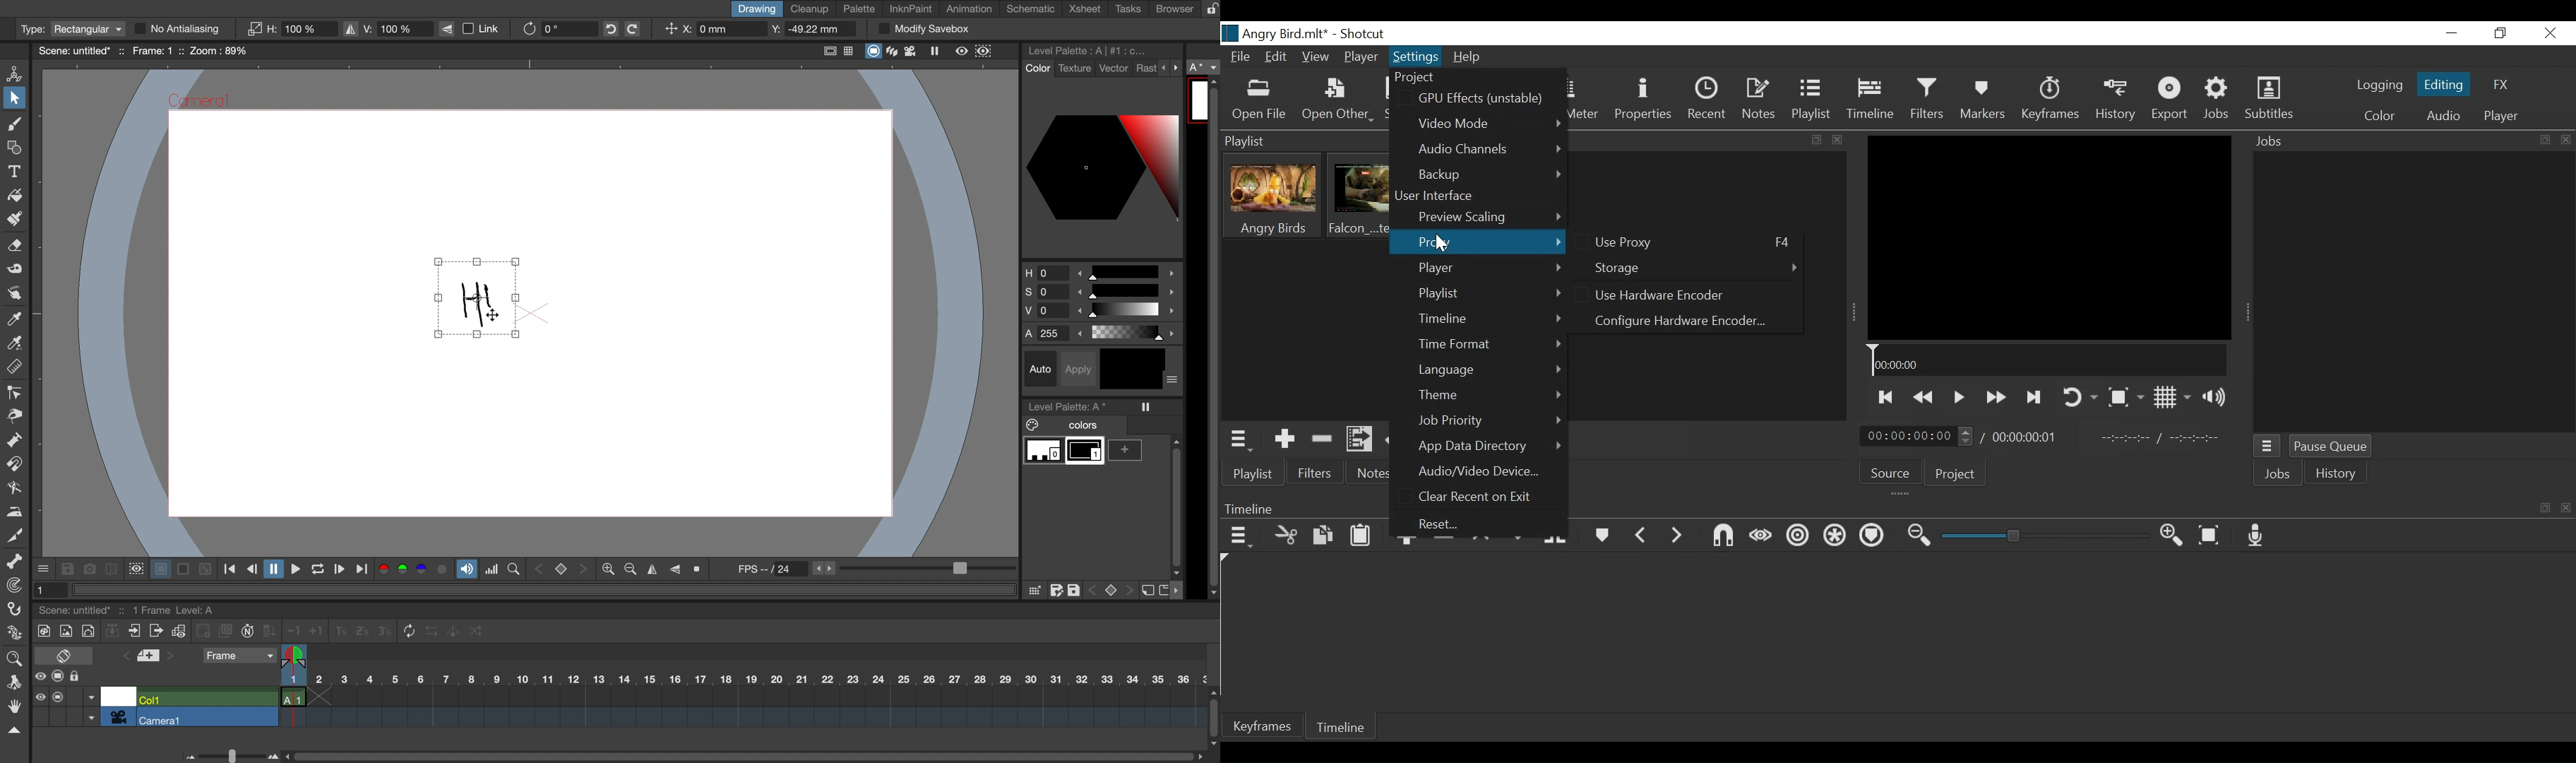 The width and height of the screenshot is (2576, 784). Describe the element at coordinates (12, 587) in the screenshot. I see `tracker tool` at that location.